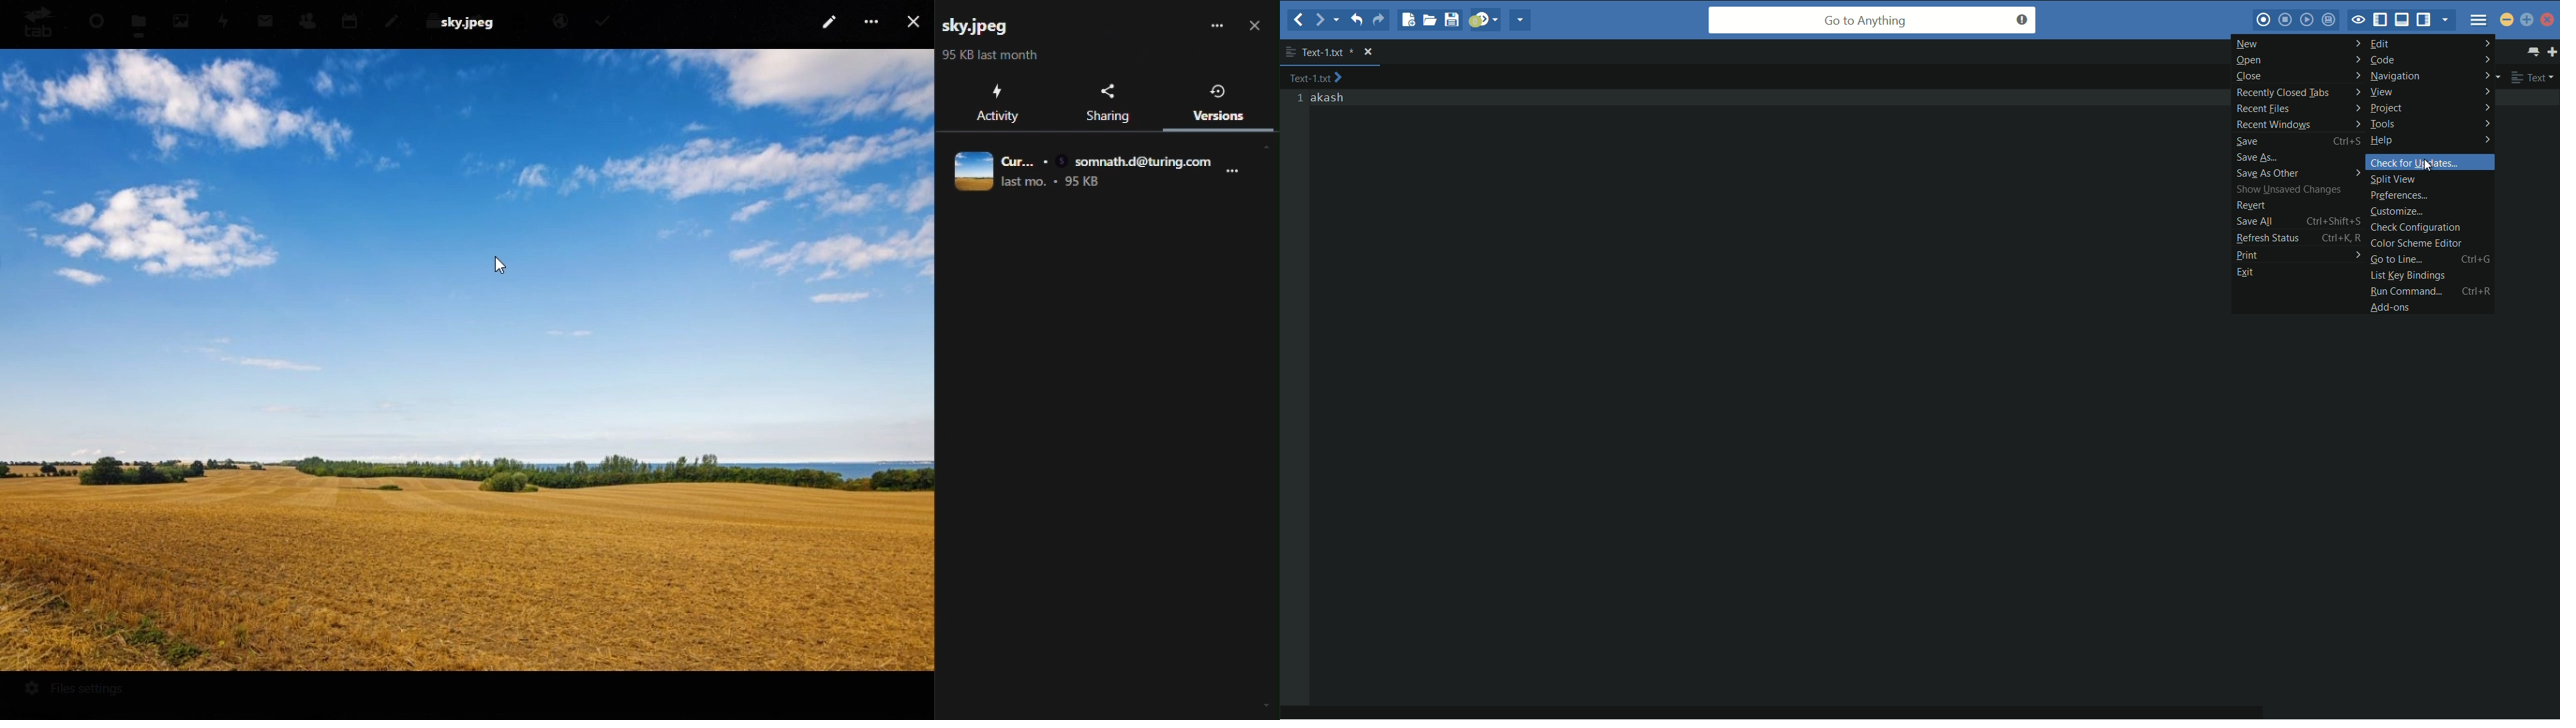  What do you see at coordinates (1254, 23) in the screenshot?
I see `Close` at bounding box center [1254, 23].